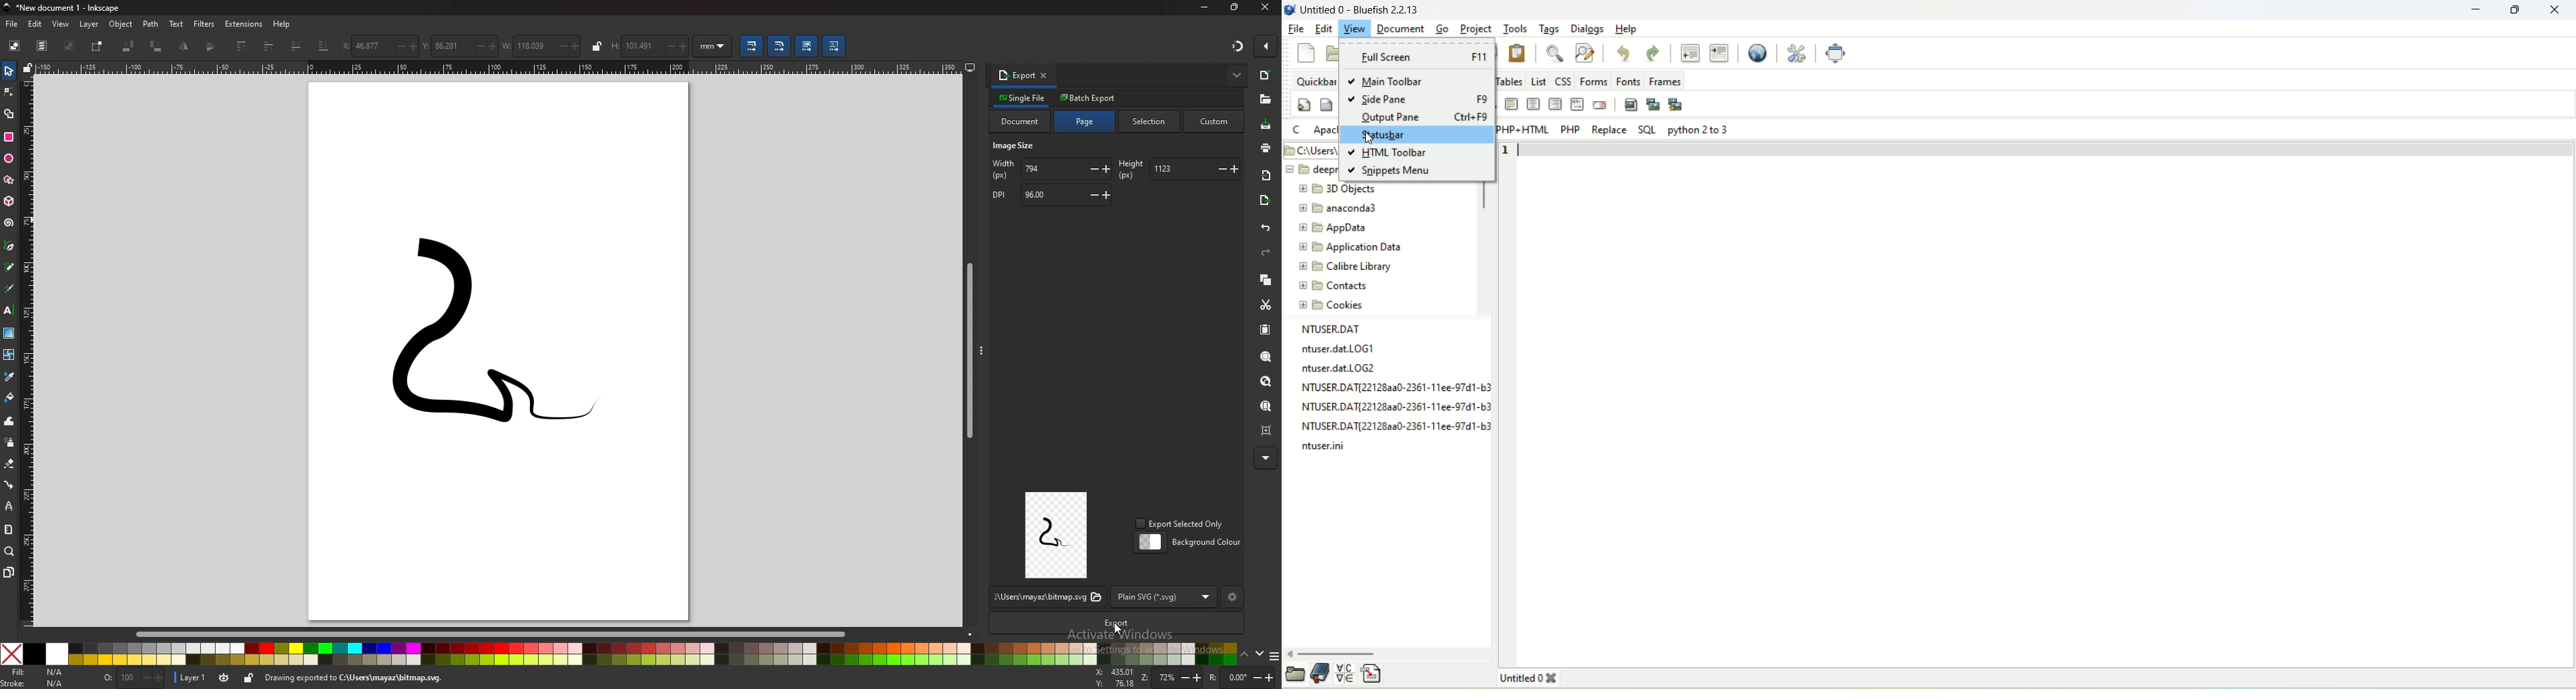  I want to click on layer, so click(192, 676).